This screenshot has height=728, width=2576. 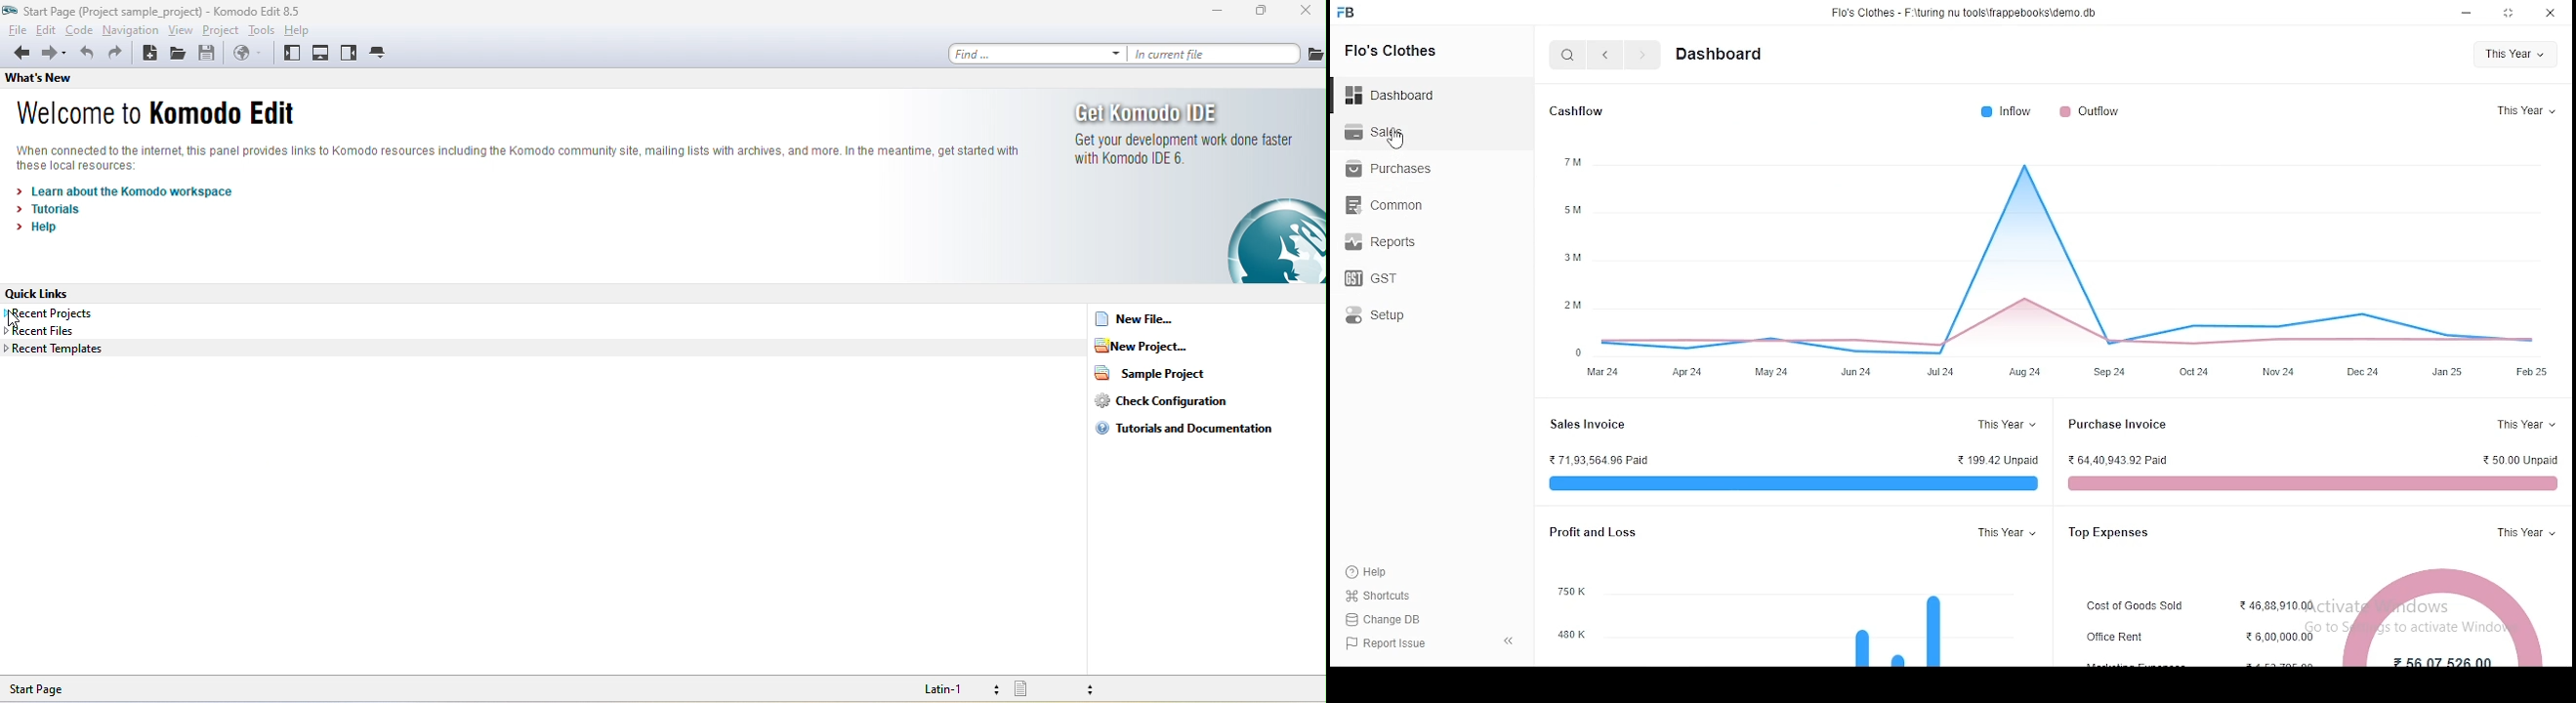 What do you see at coordinates (1386, 205) in the screenshot?
I see `common` at bounding box center [1386, 205].